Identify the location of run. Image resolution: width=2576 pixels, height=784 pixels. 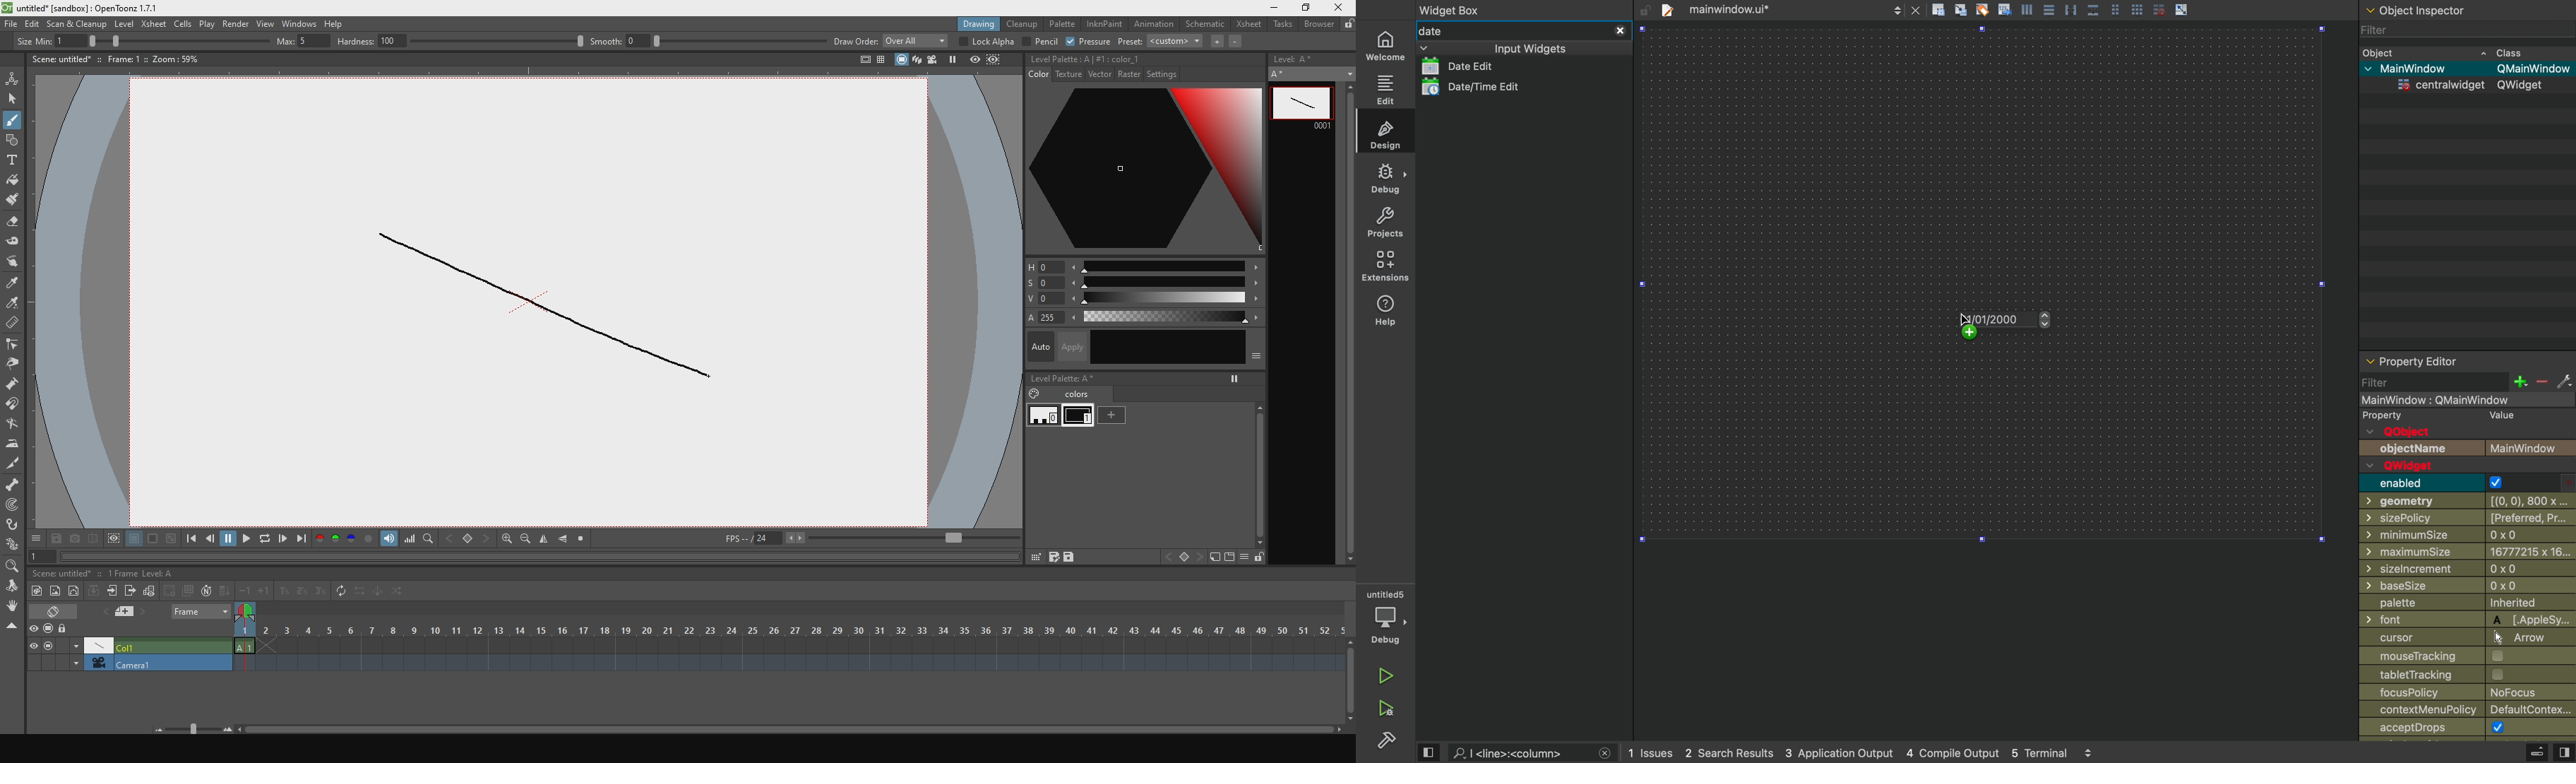
(1386, 675).